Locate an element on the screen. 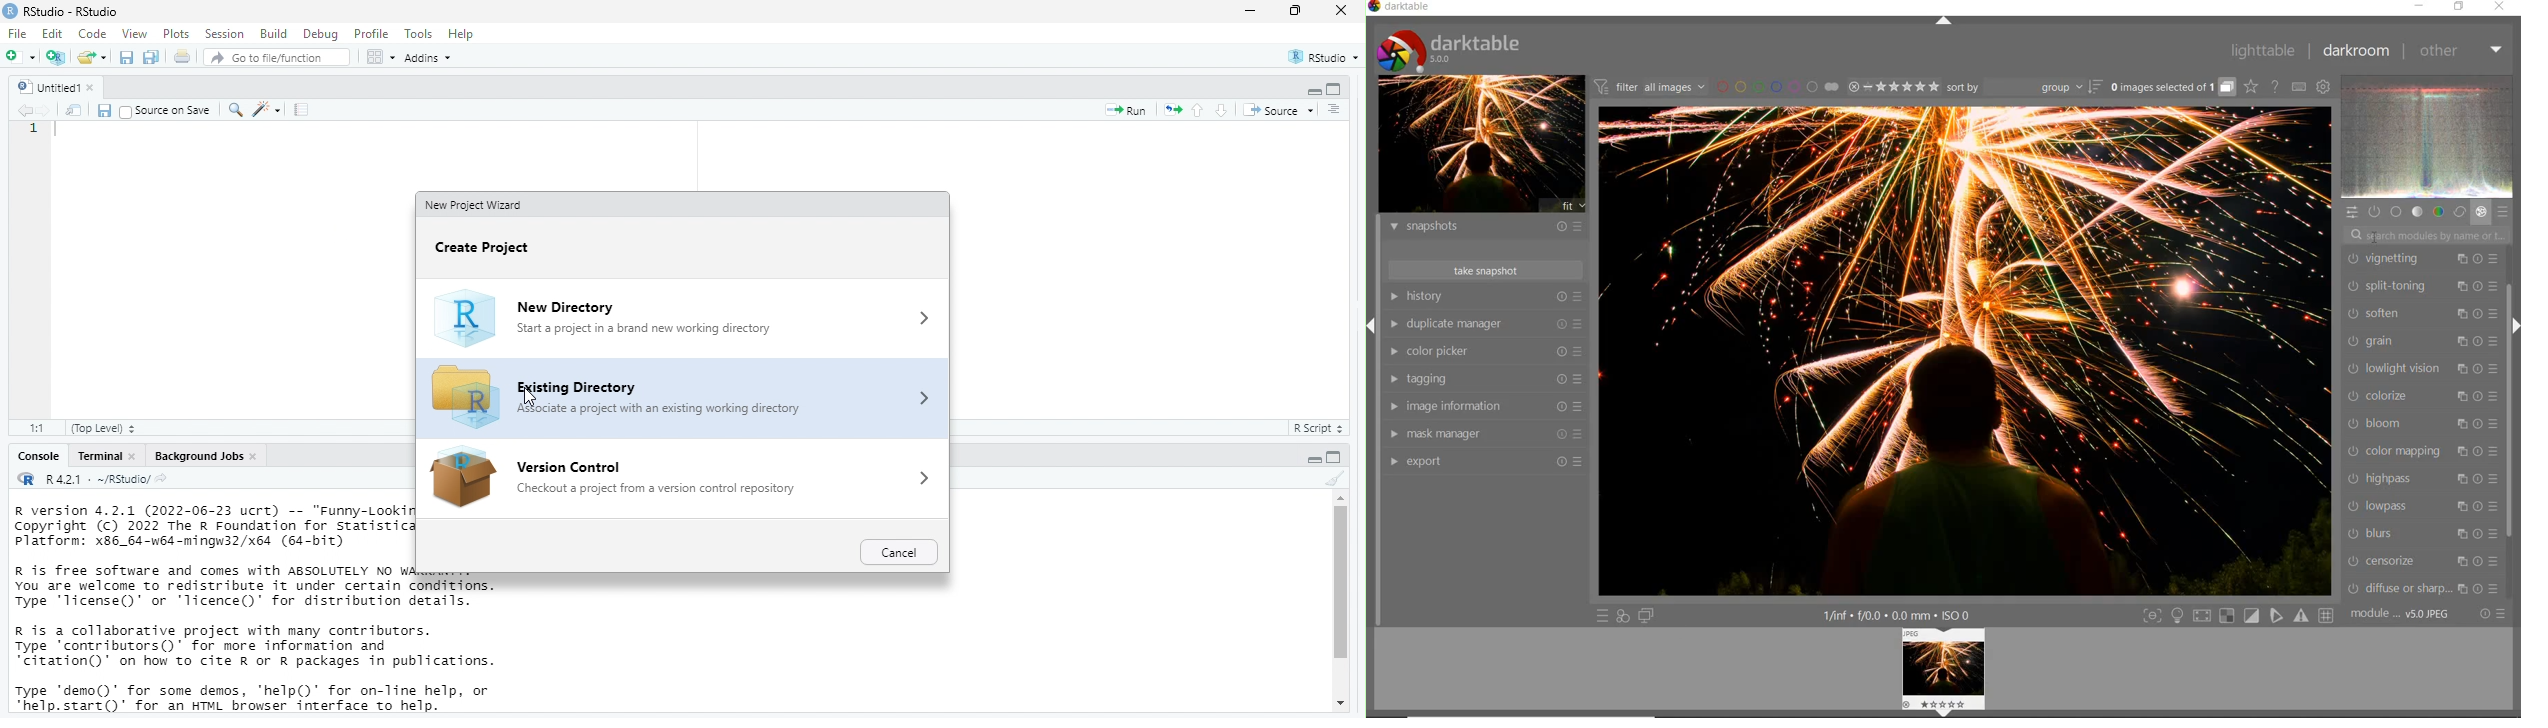 The height and width of the screenshot is (728, 2548). show in new window is located at coordinates (74, 110).